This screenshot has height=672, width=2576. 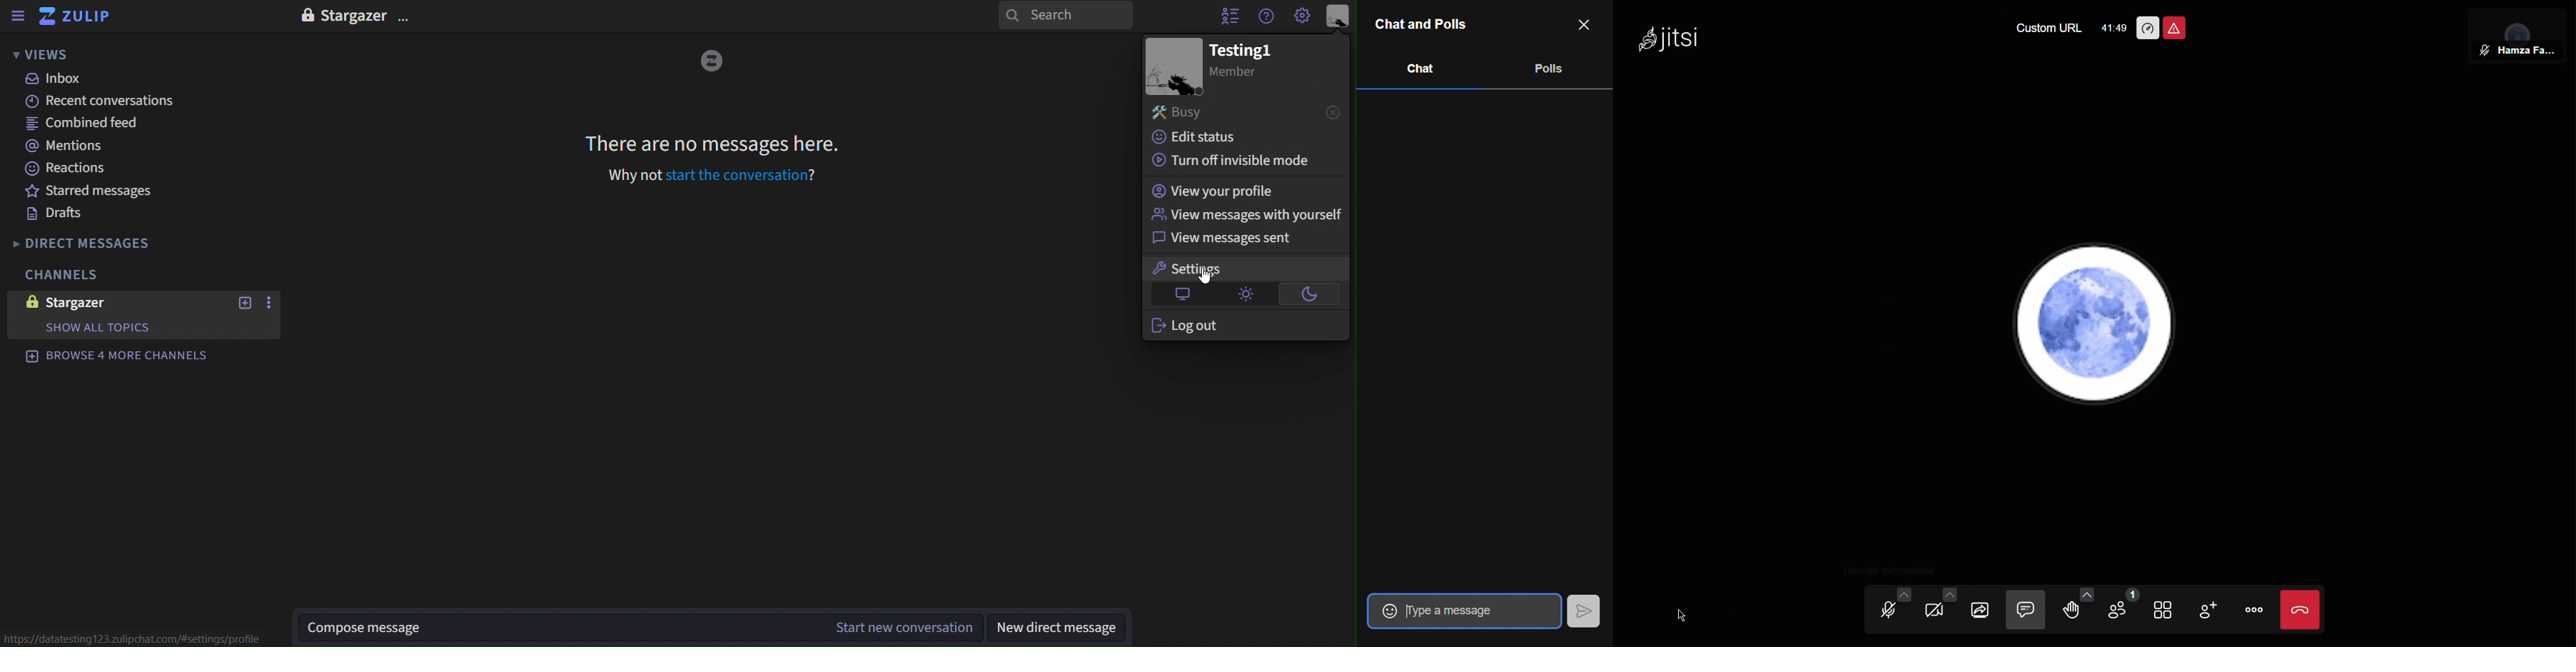 I want to click on Compose message, so click(x=364, y=628).